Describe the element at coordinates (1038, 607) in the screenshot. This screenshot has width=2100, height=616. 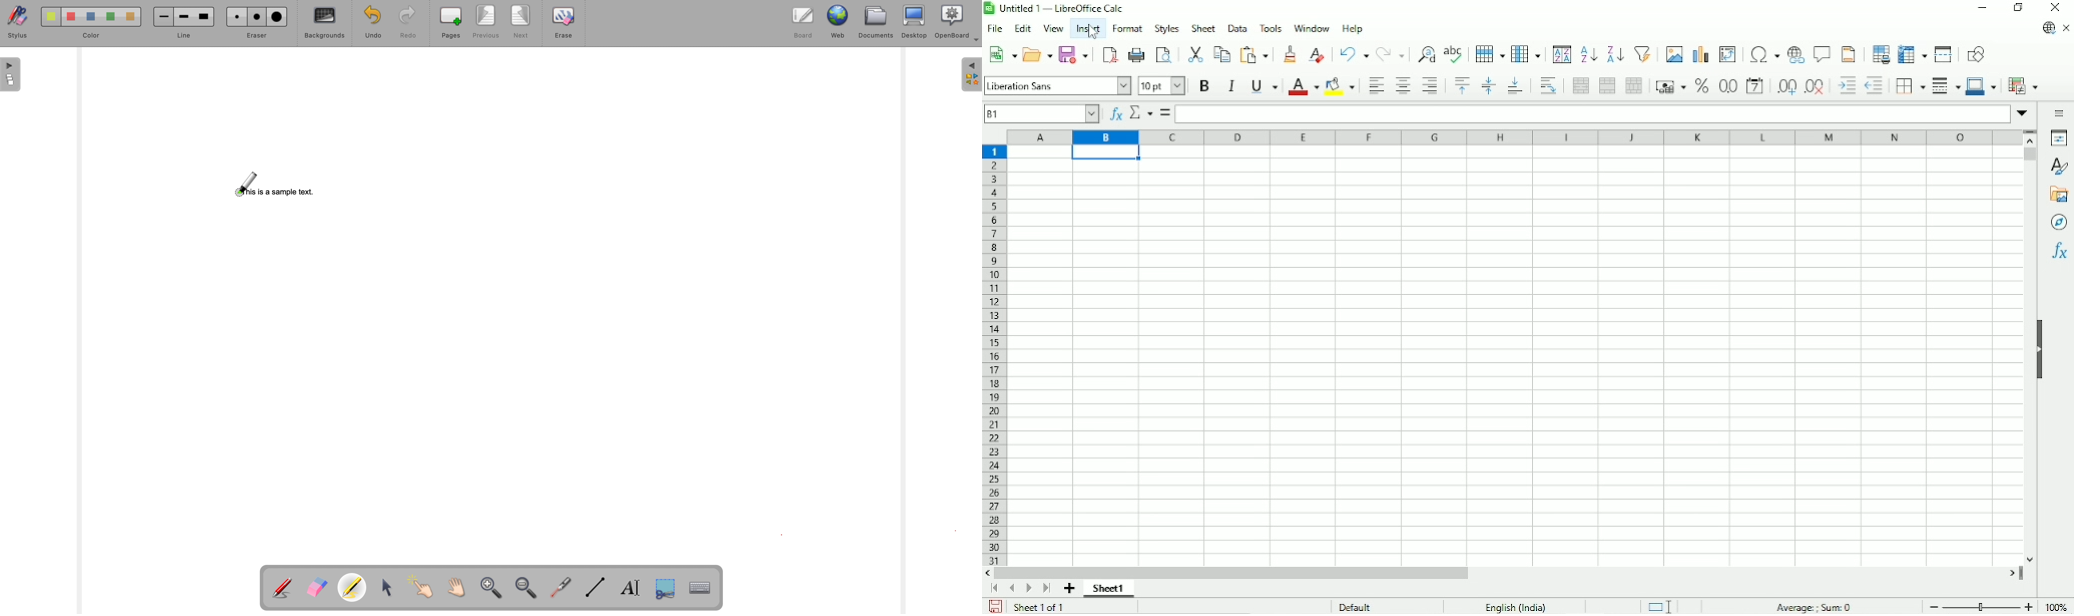
I see `Sheet 1 of 1` at that location.